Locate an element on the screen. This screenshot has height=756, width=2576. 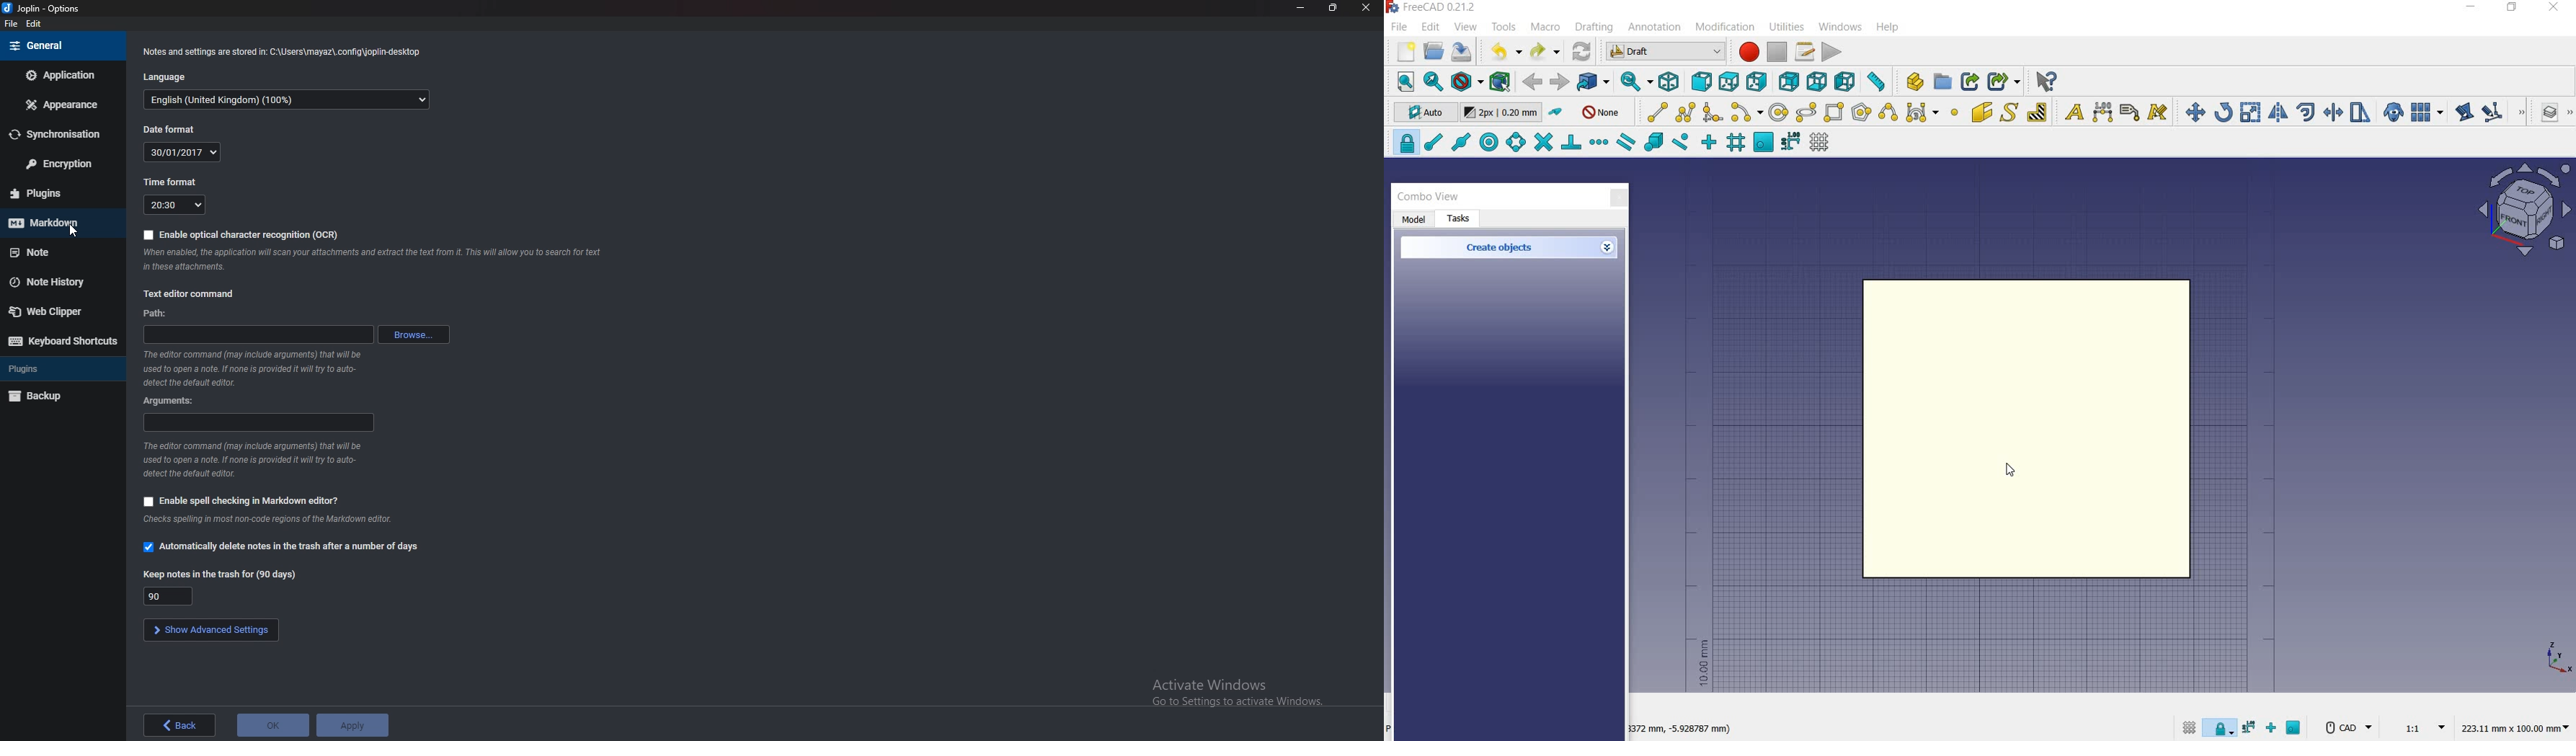
modification is located at coordinates (1727, 28).